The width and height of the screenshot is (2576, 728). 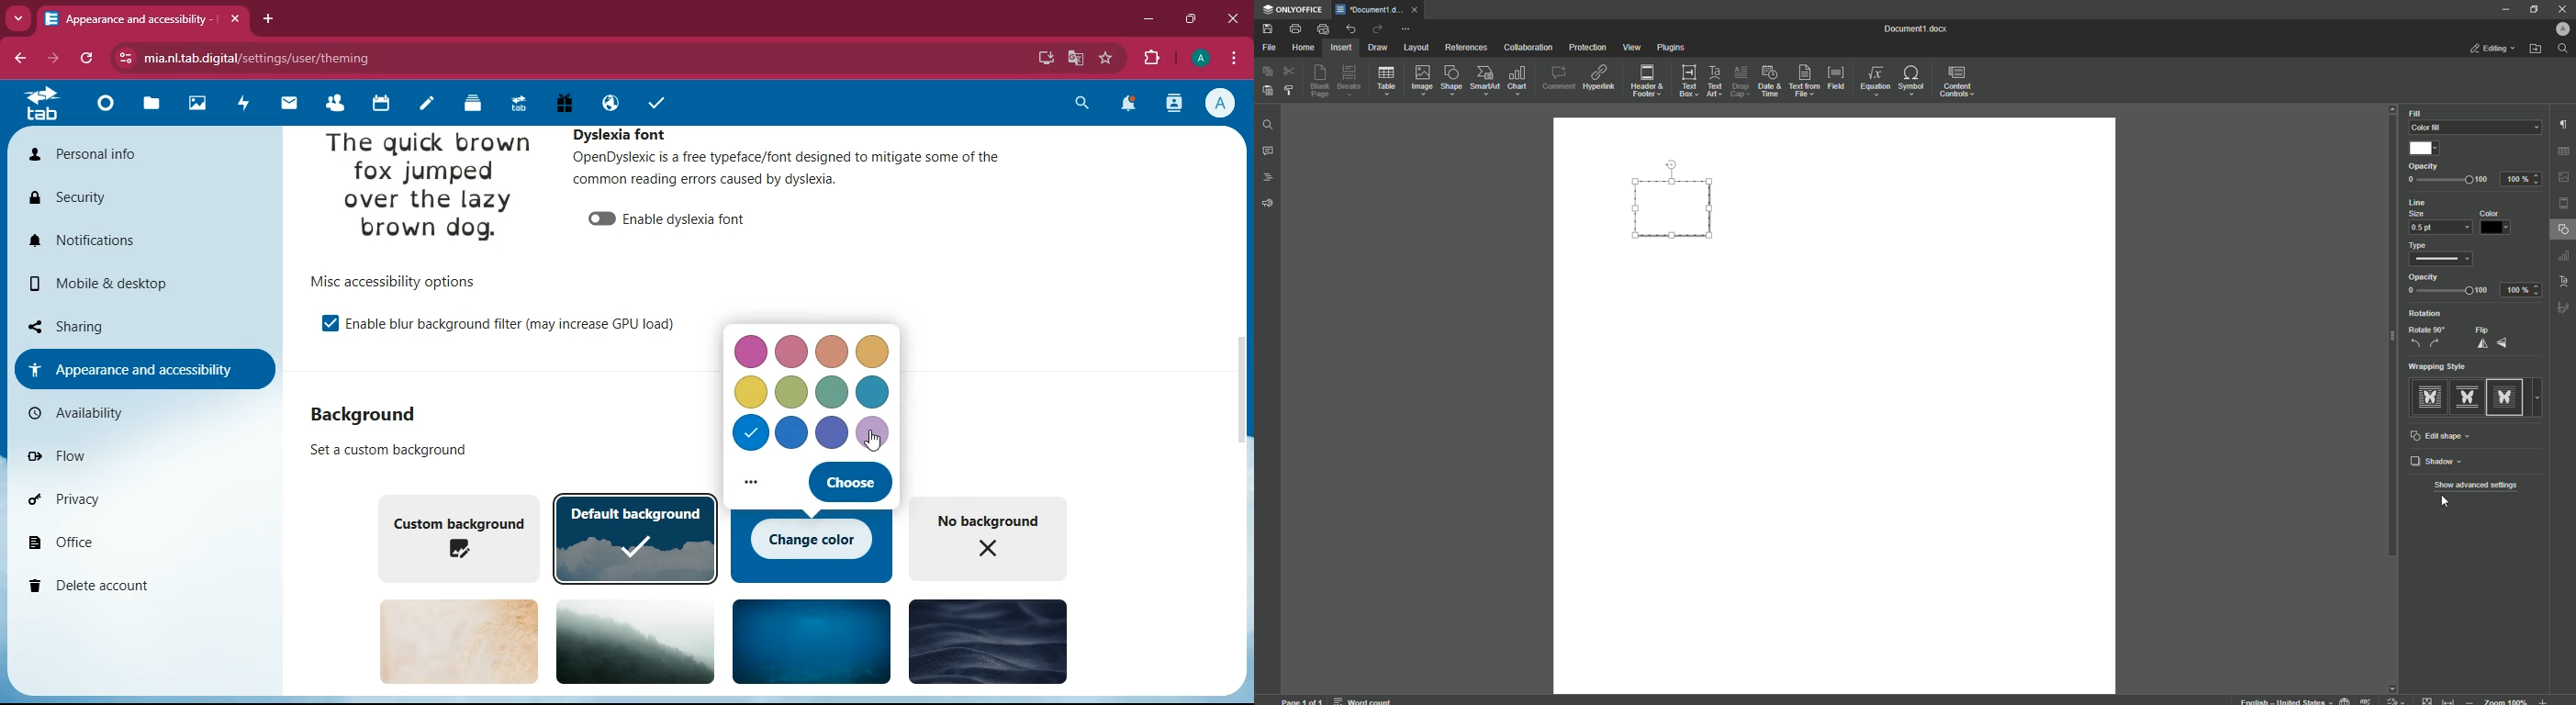 What do you see at coordinates (1295, 29) in the screenshot?
I see `Print` at bounding box center [1295, 29].